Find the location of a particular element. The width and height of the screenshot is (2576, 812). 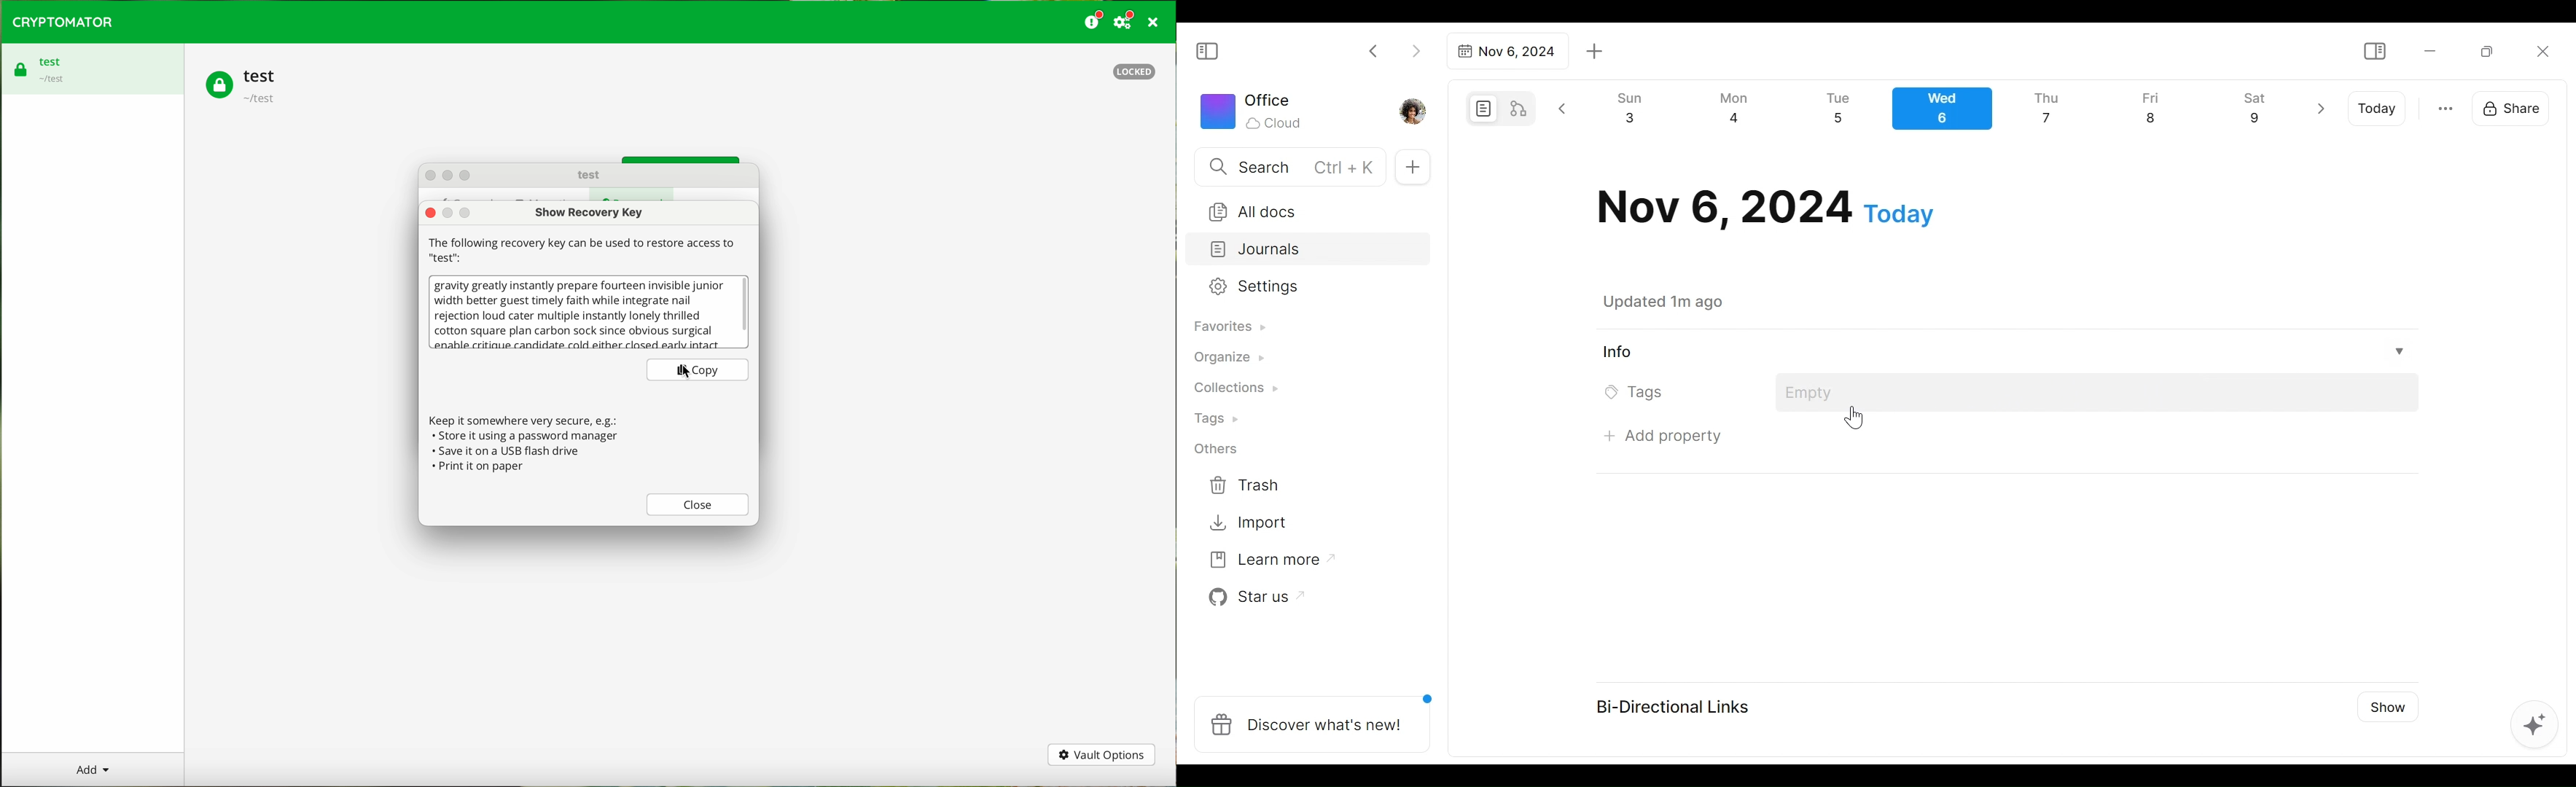

Bi-Directional Links is located at coordinates (1680, 705).